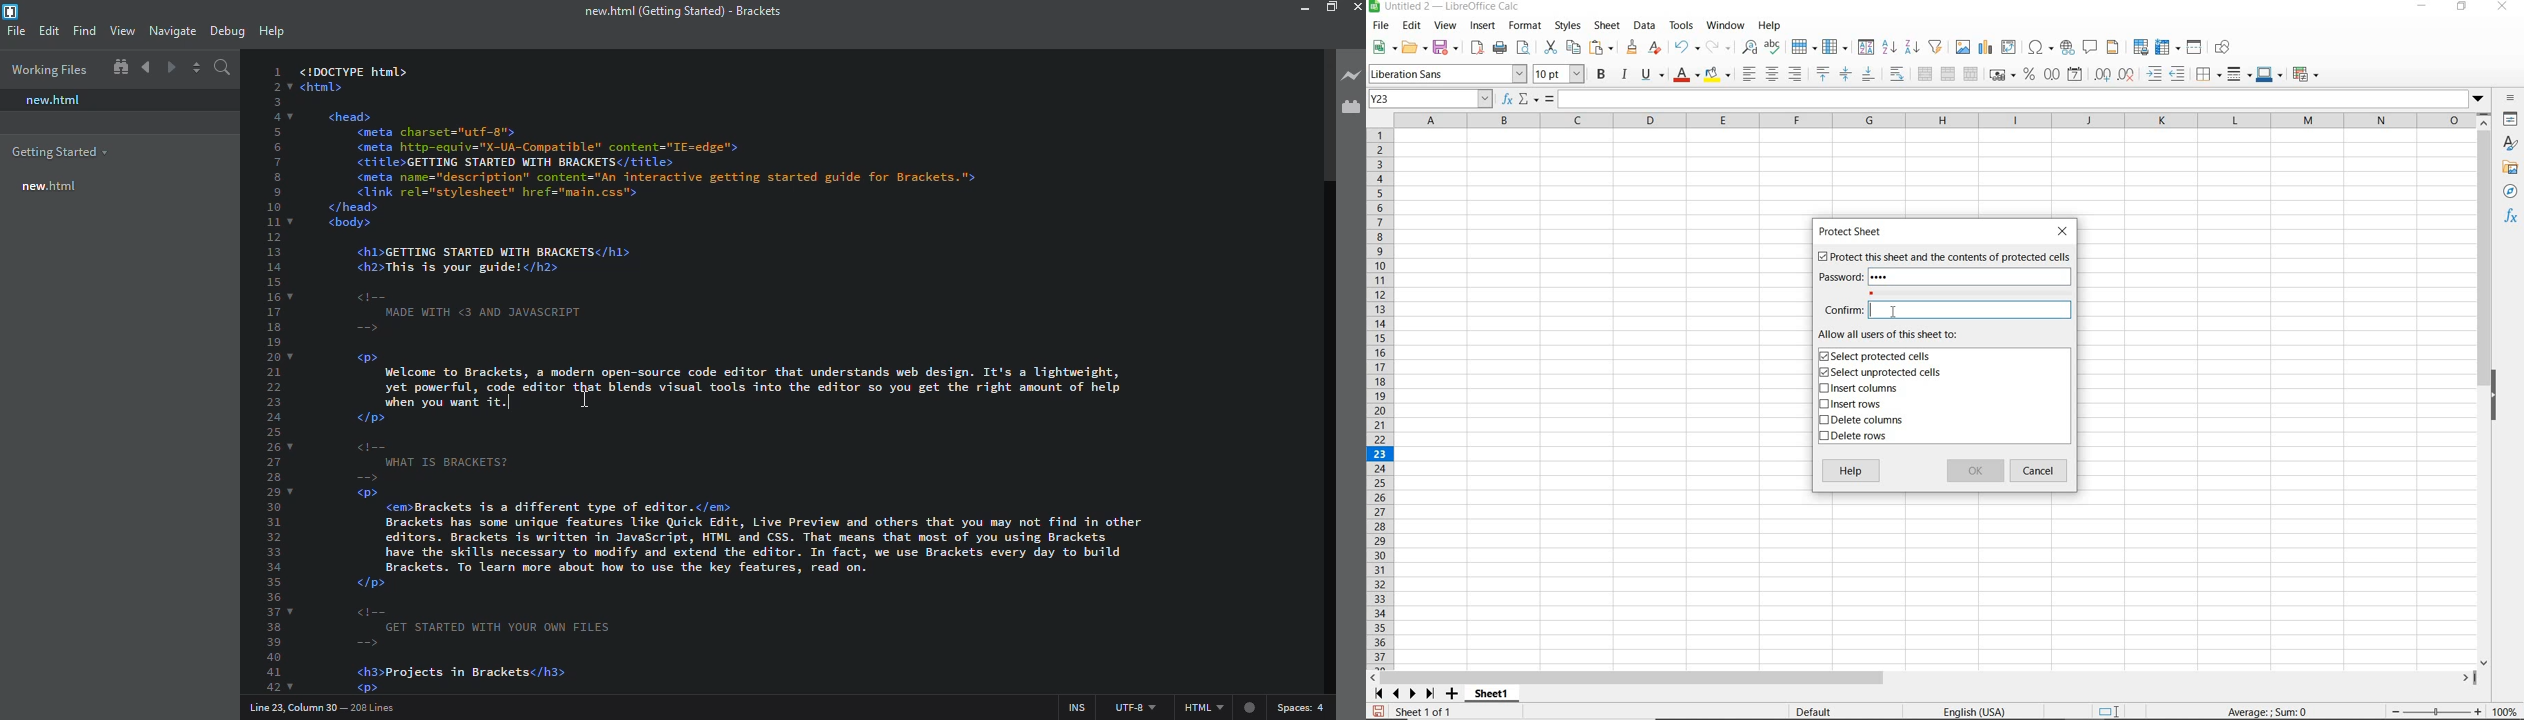 The image size is (2548, 728). I want to click on sheet 1, so click(1490, 692).